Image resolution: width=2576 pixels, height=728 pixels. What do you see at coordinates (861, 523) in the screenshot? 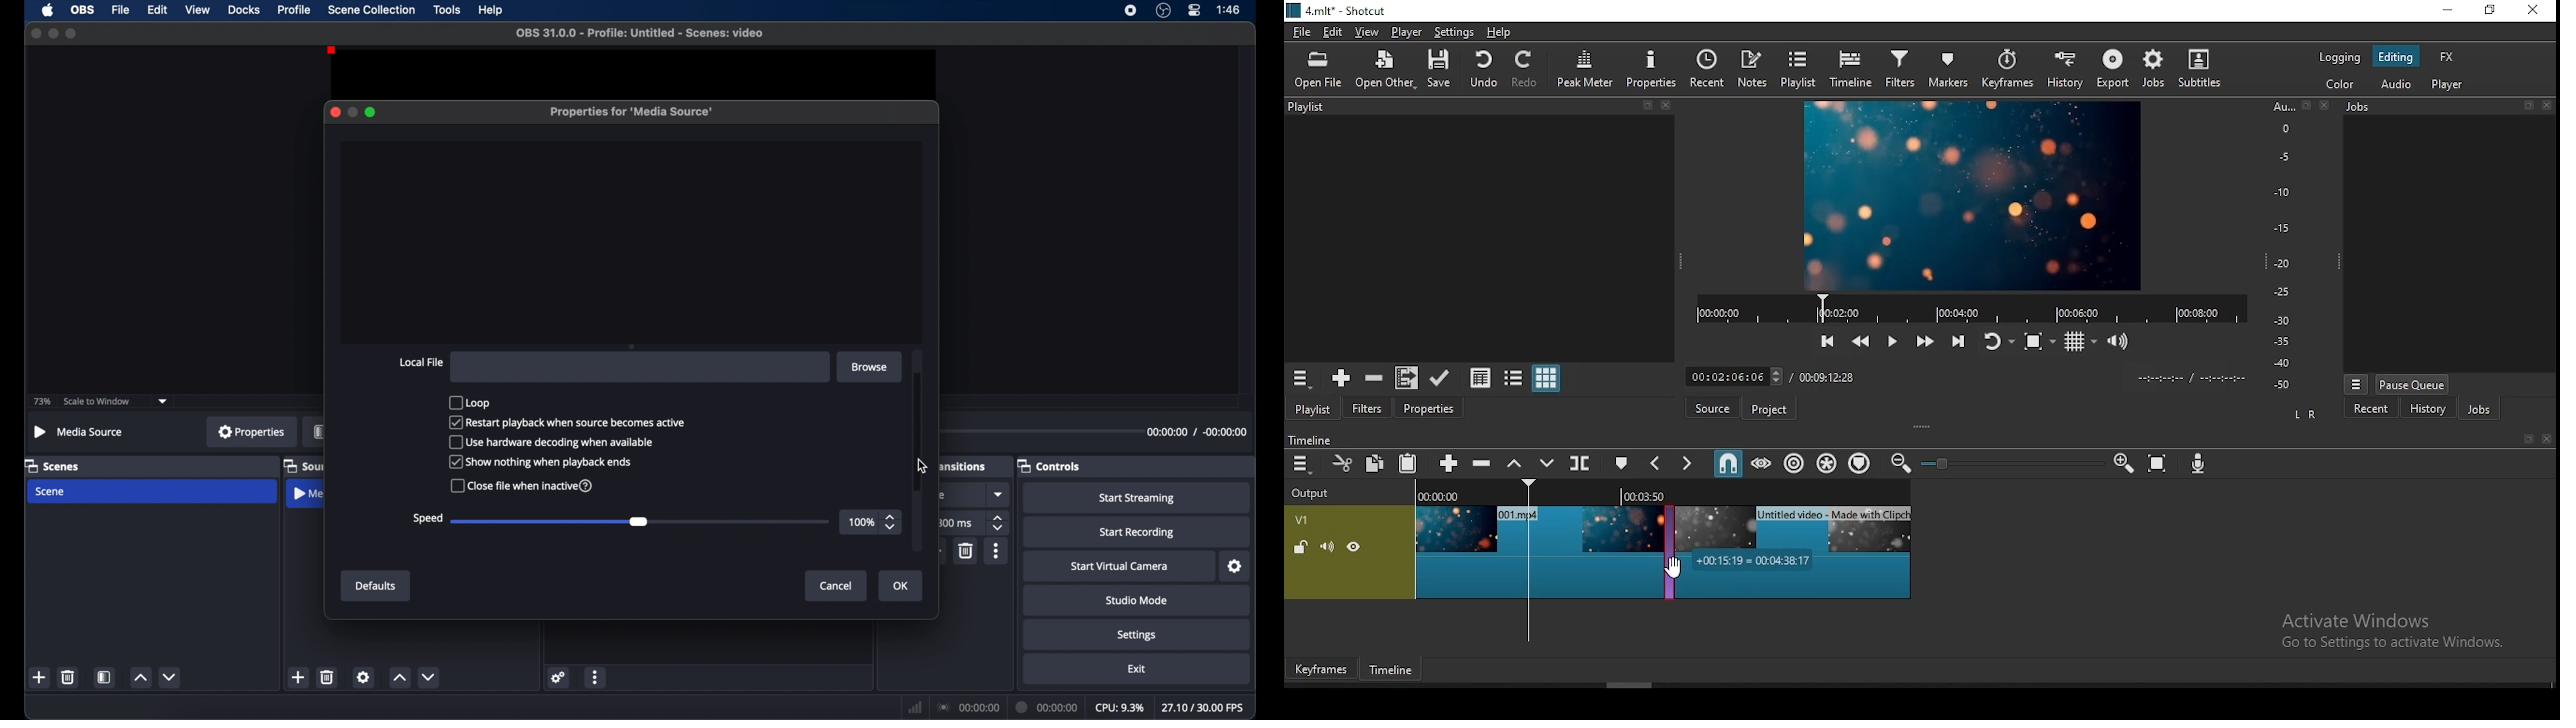
I see `100%` at bounding box center [861, 523].